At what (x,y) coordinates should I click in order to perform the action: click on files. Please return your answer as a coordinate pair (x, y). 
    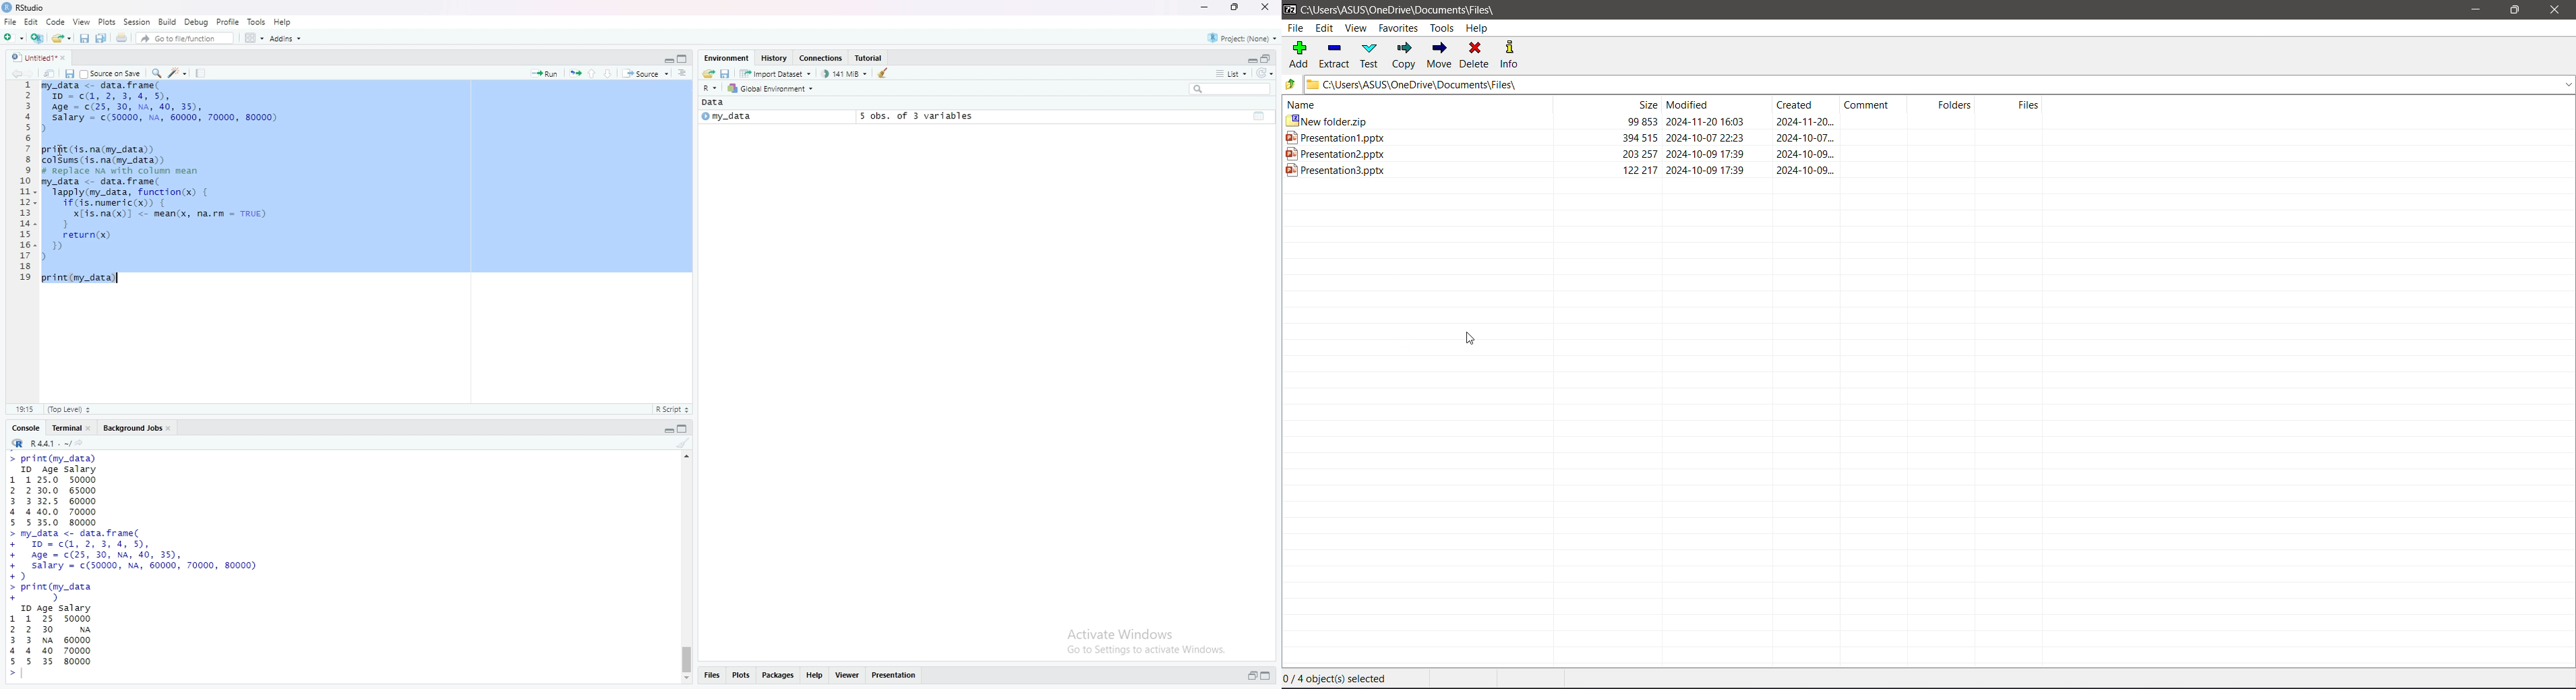
    Looking at the image, I should click on (711, 676).